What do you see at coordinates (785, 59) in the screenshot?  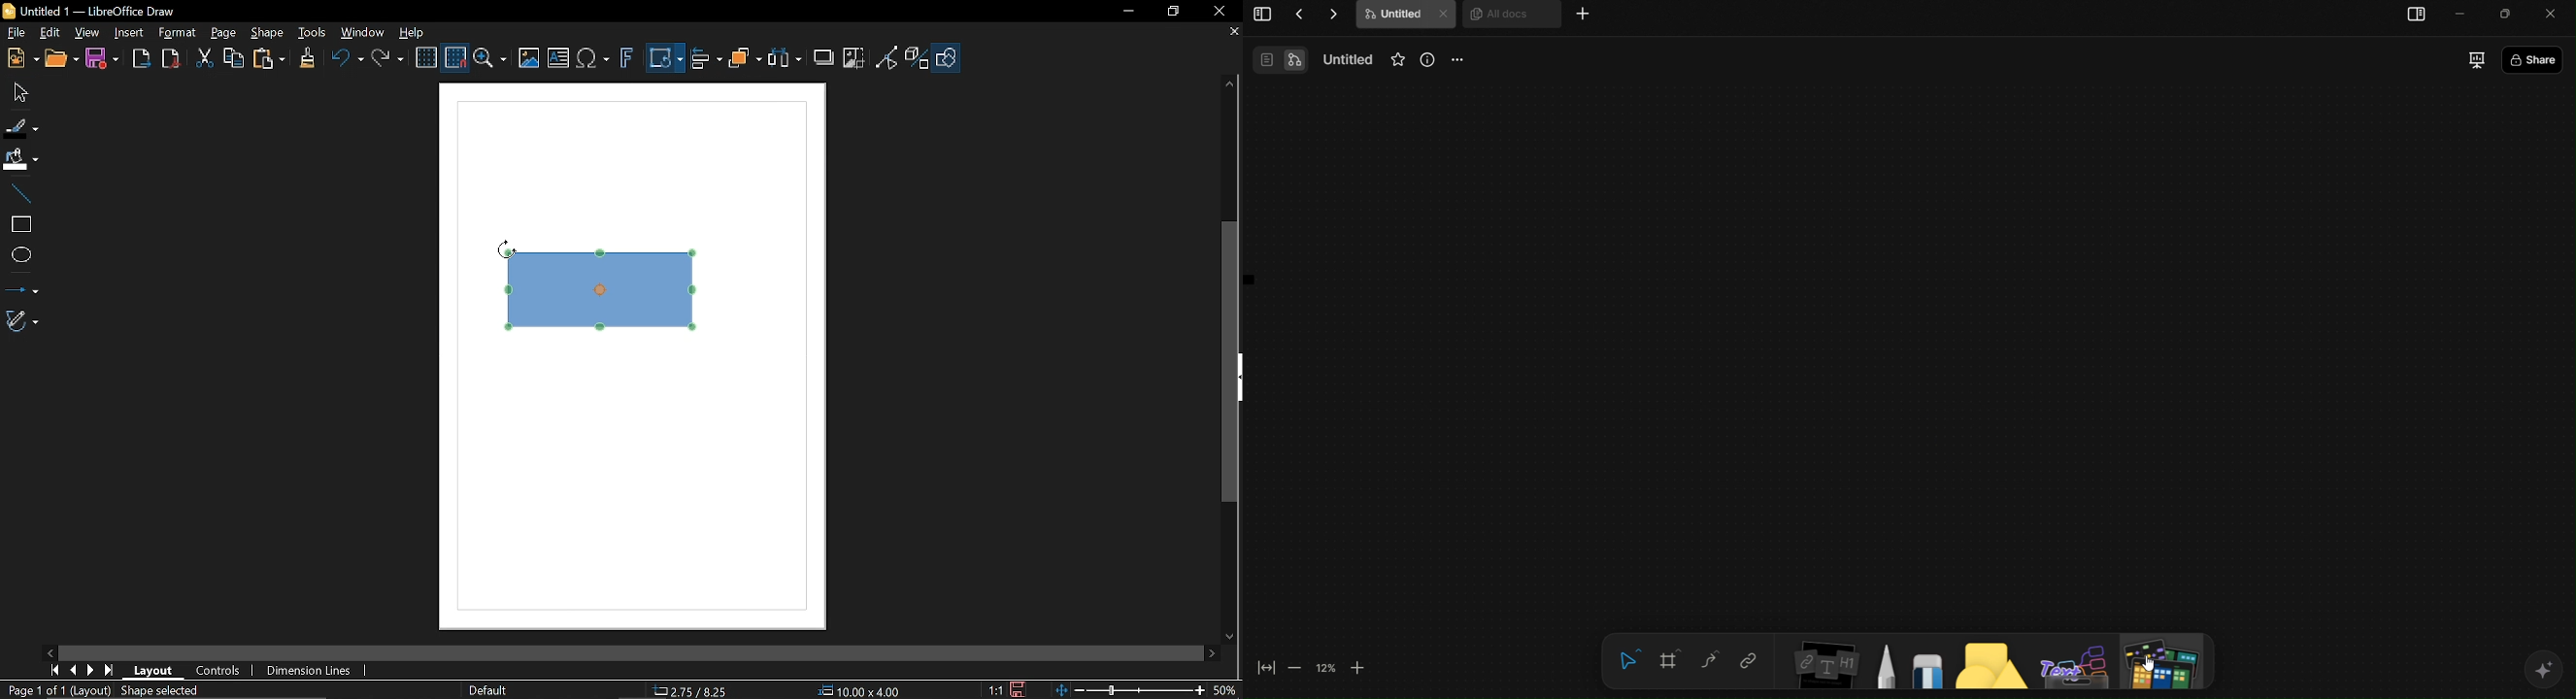 I see `Selelct t least three objects to distribute` at bounding box center [785, 59].